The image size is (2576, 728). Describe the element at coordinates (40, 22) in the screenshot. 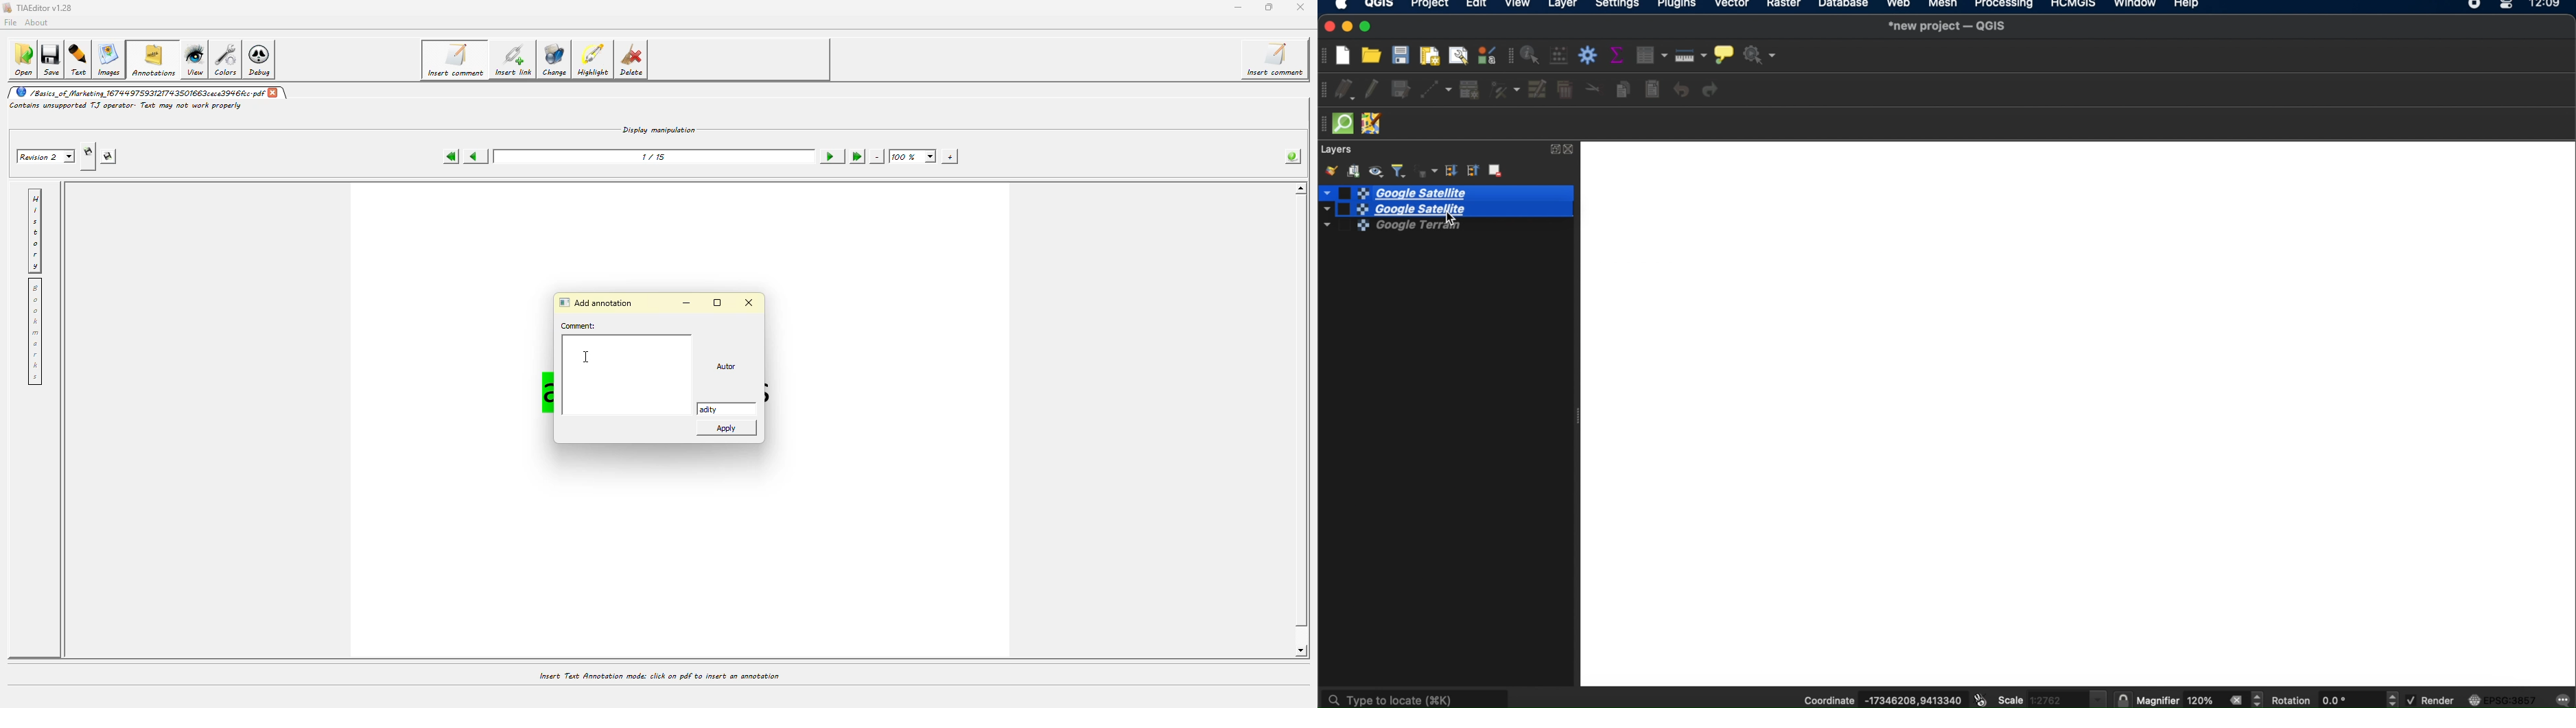

I see `about` at that location.